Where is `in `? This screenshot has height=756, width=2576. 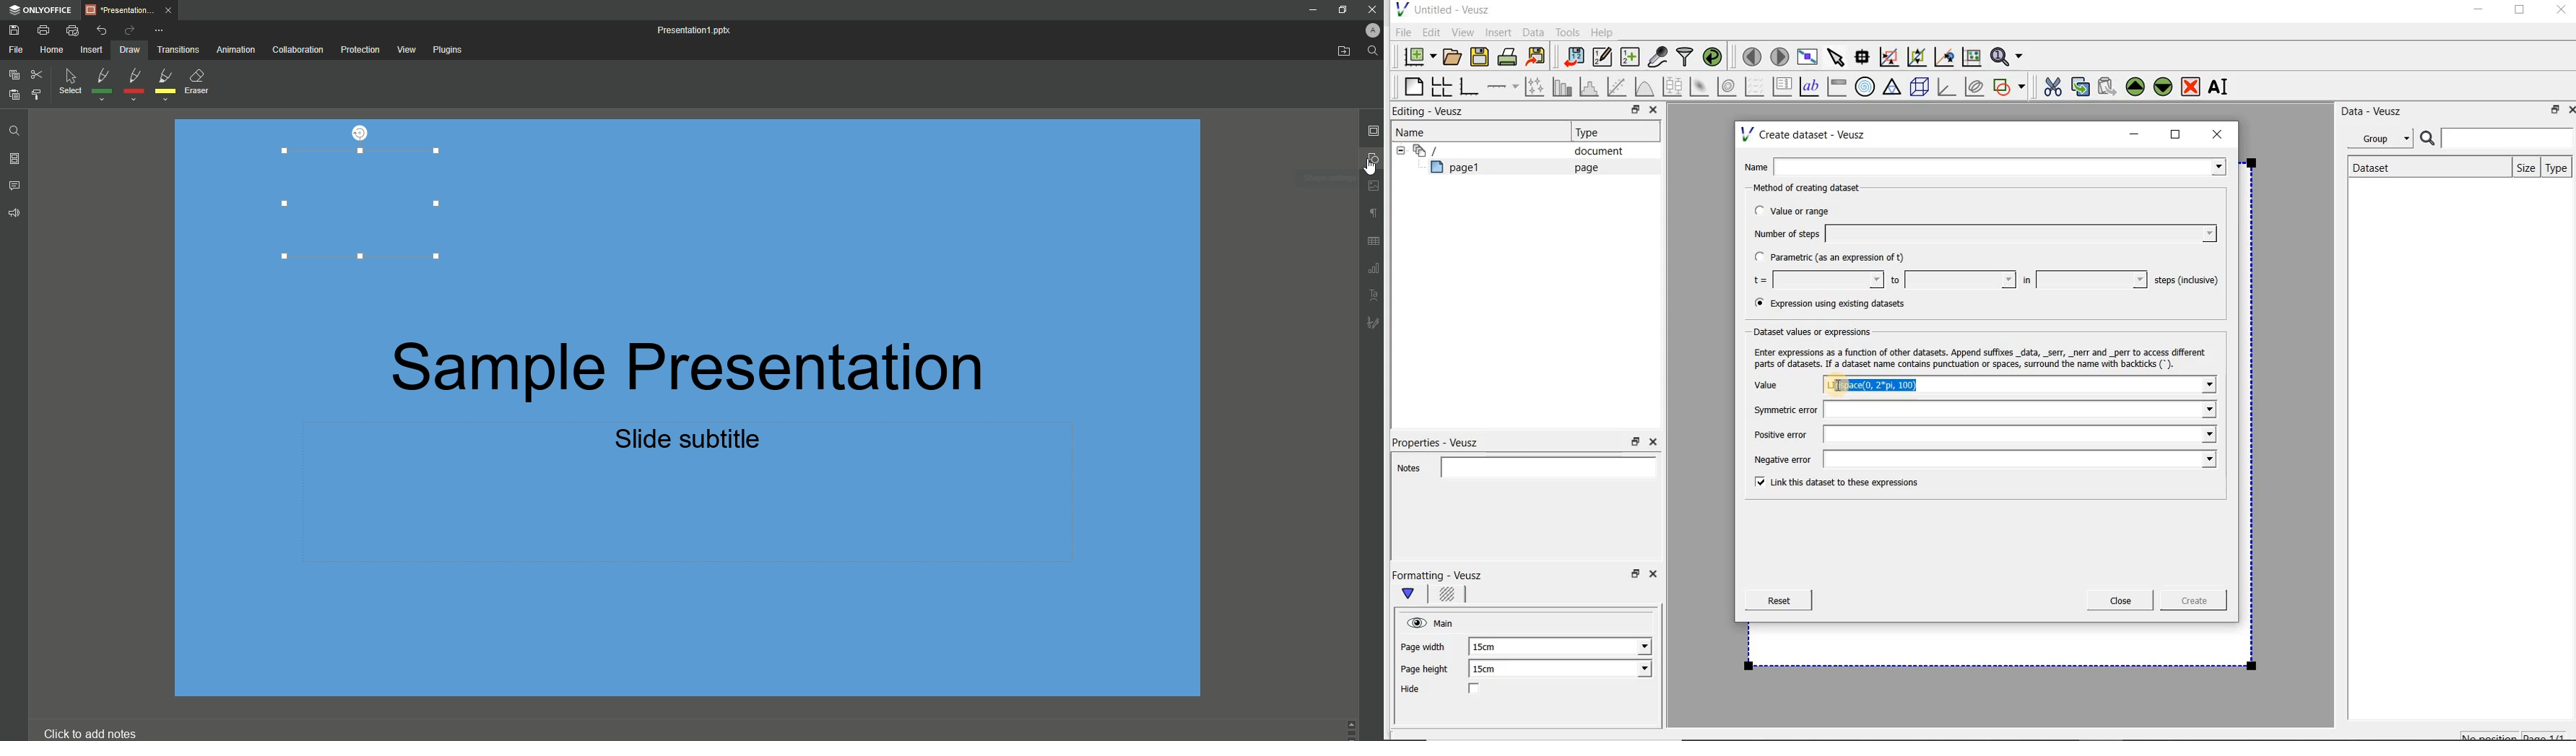 in  is located at coordinates (2083, 280).